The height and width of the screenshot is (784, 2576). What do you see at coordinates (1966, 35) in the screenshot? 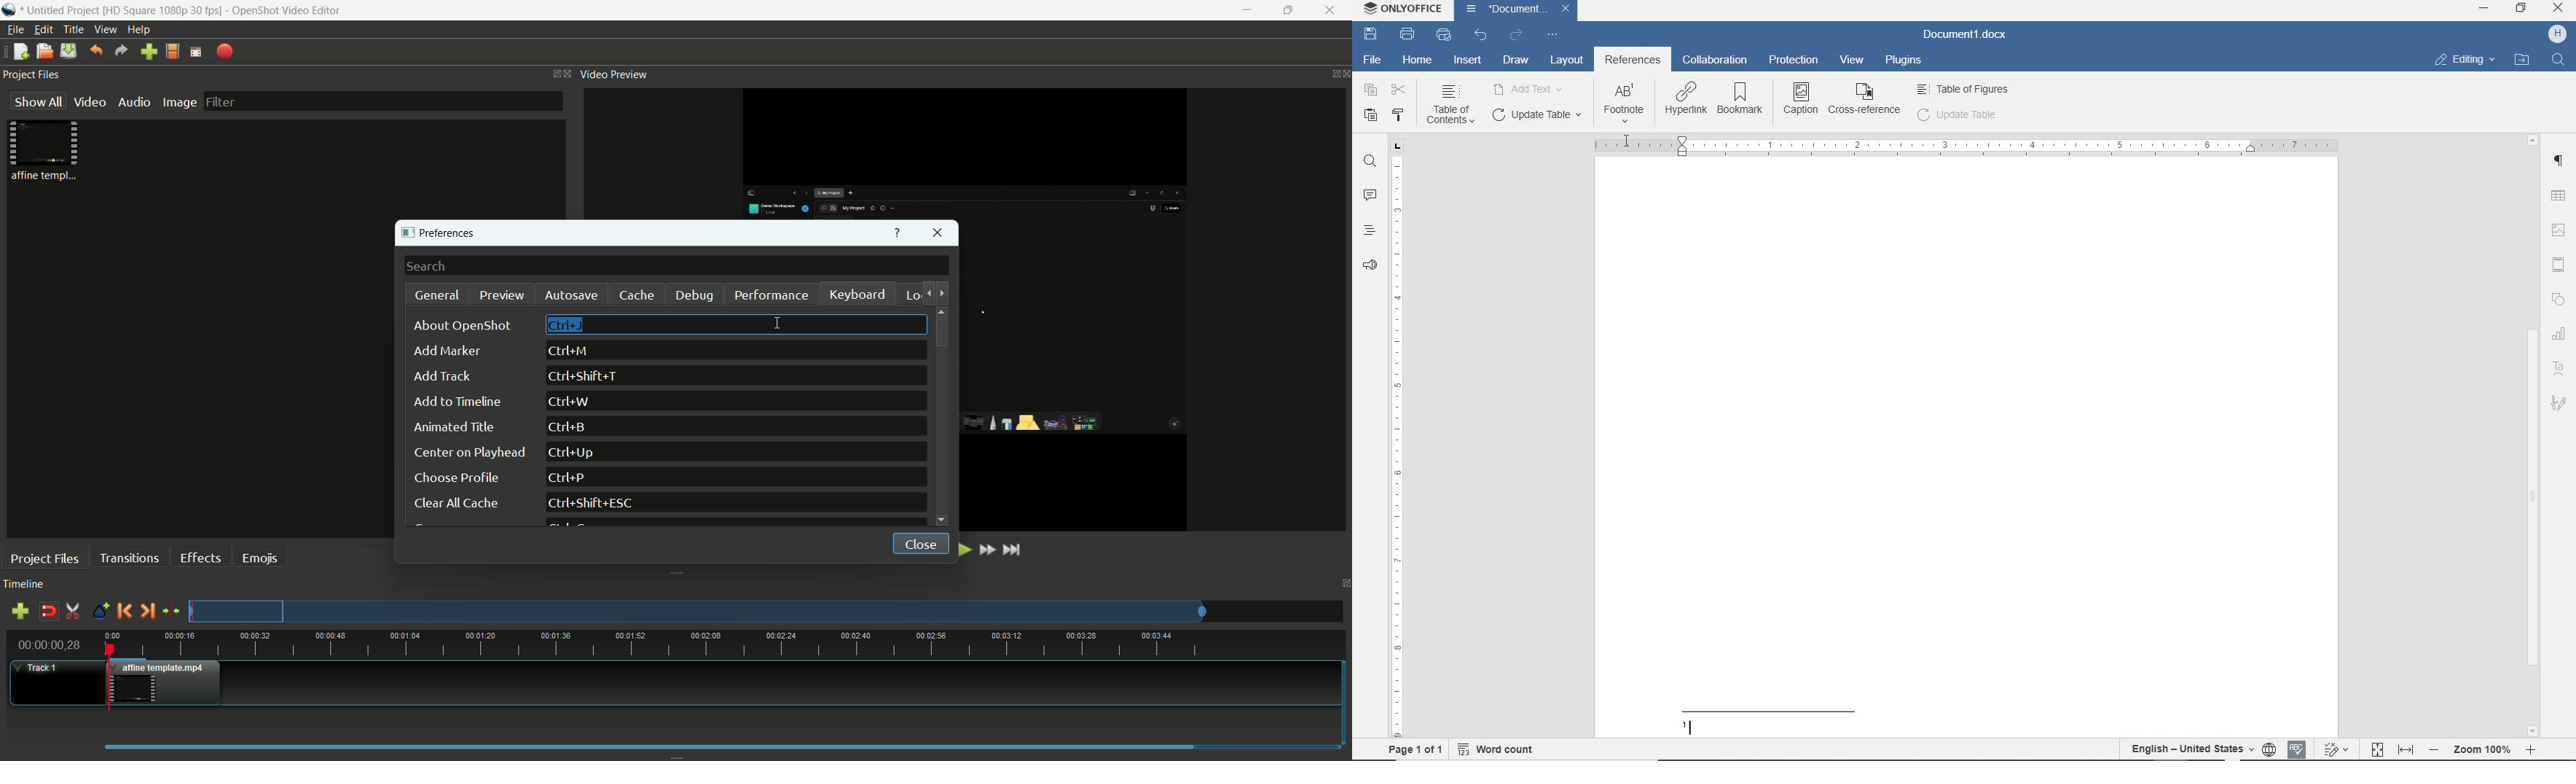
I see `document name` at bounding box center [1966, 35].